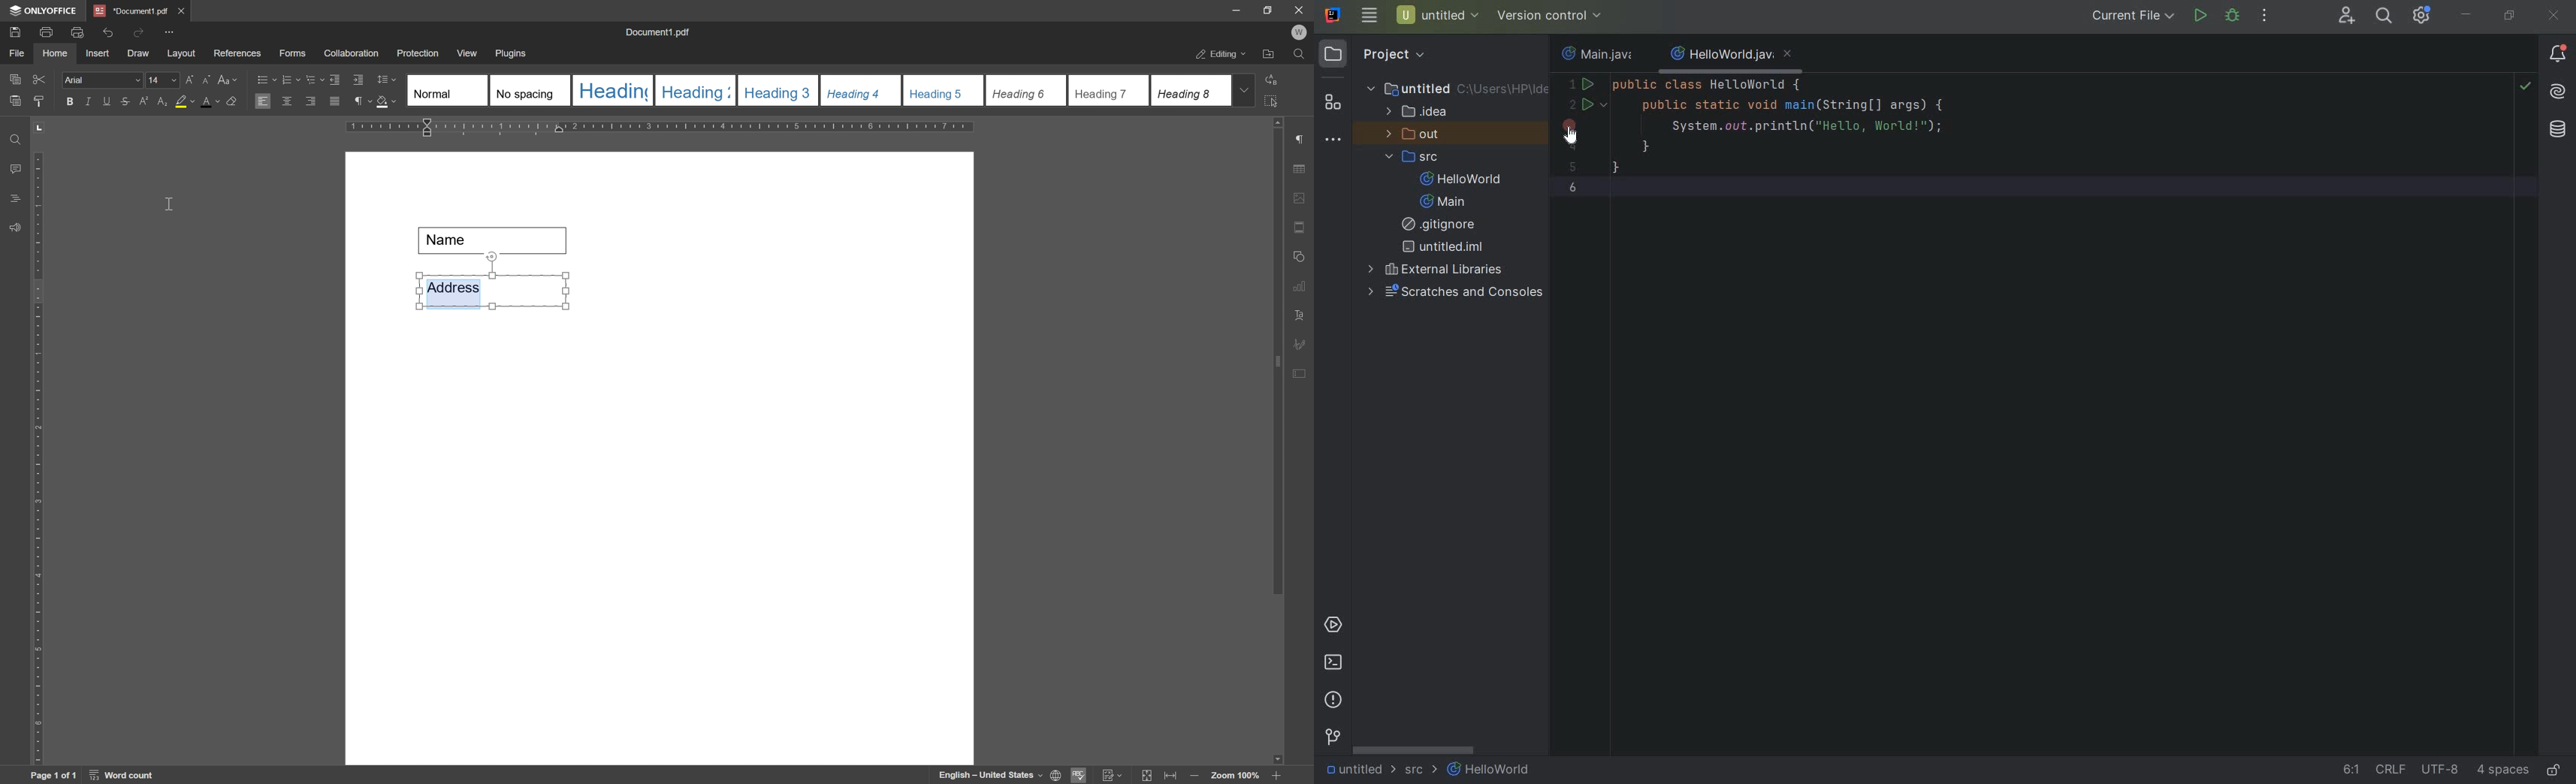  I want to click on text art settings, so click(1303, 316).